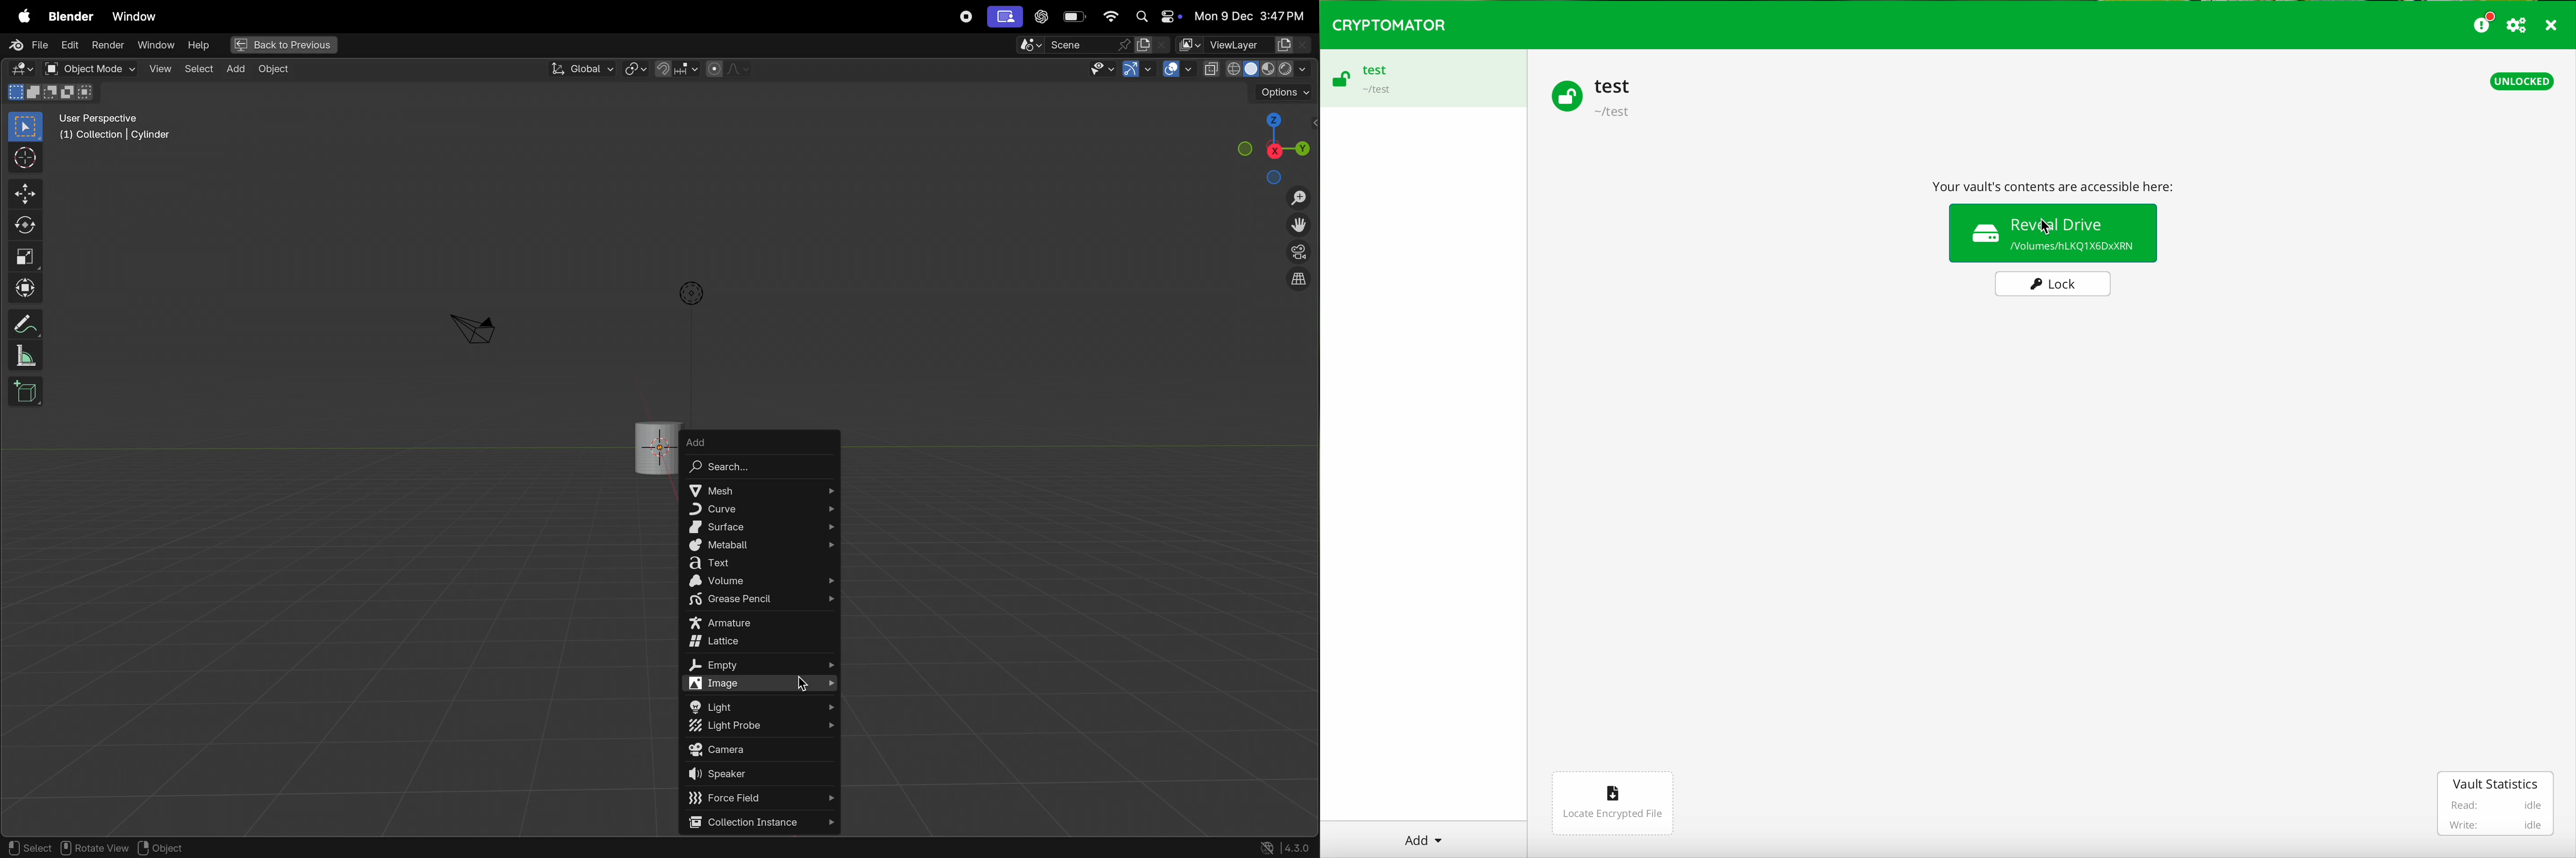  Describe the element at coordinates (763, 683) in the screenshot. I see `image` at that location.